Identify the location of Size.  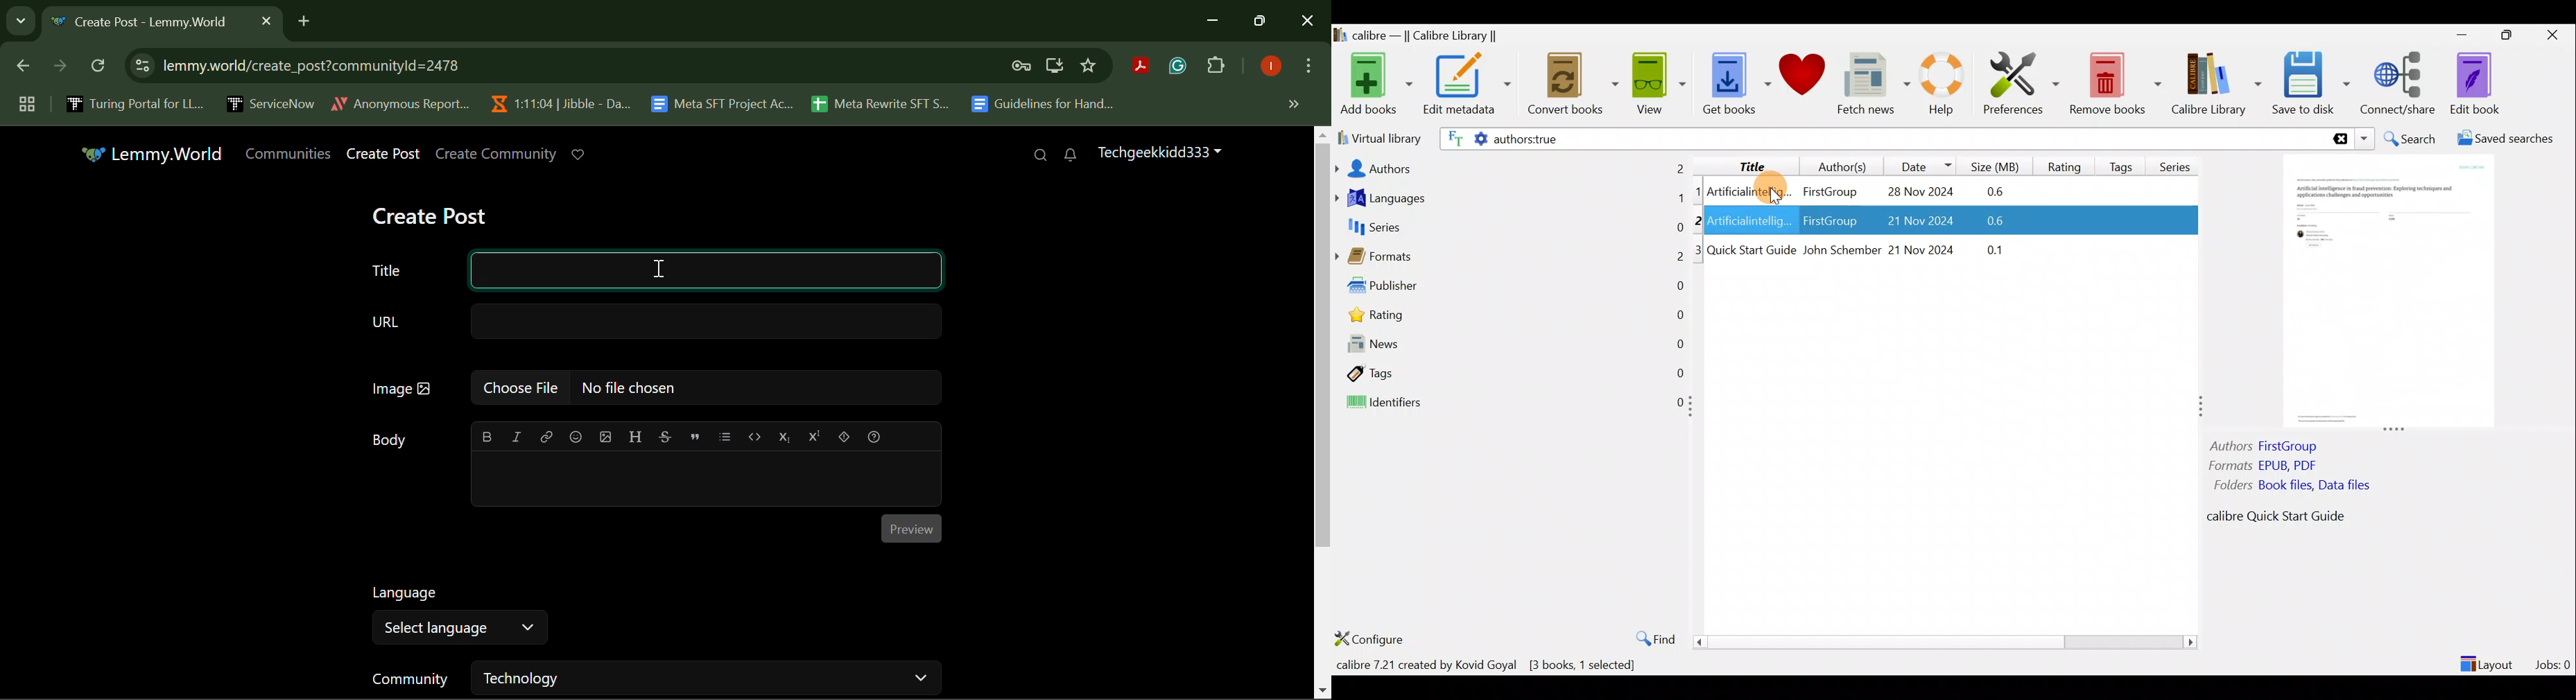
(1998, 165).